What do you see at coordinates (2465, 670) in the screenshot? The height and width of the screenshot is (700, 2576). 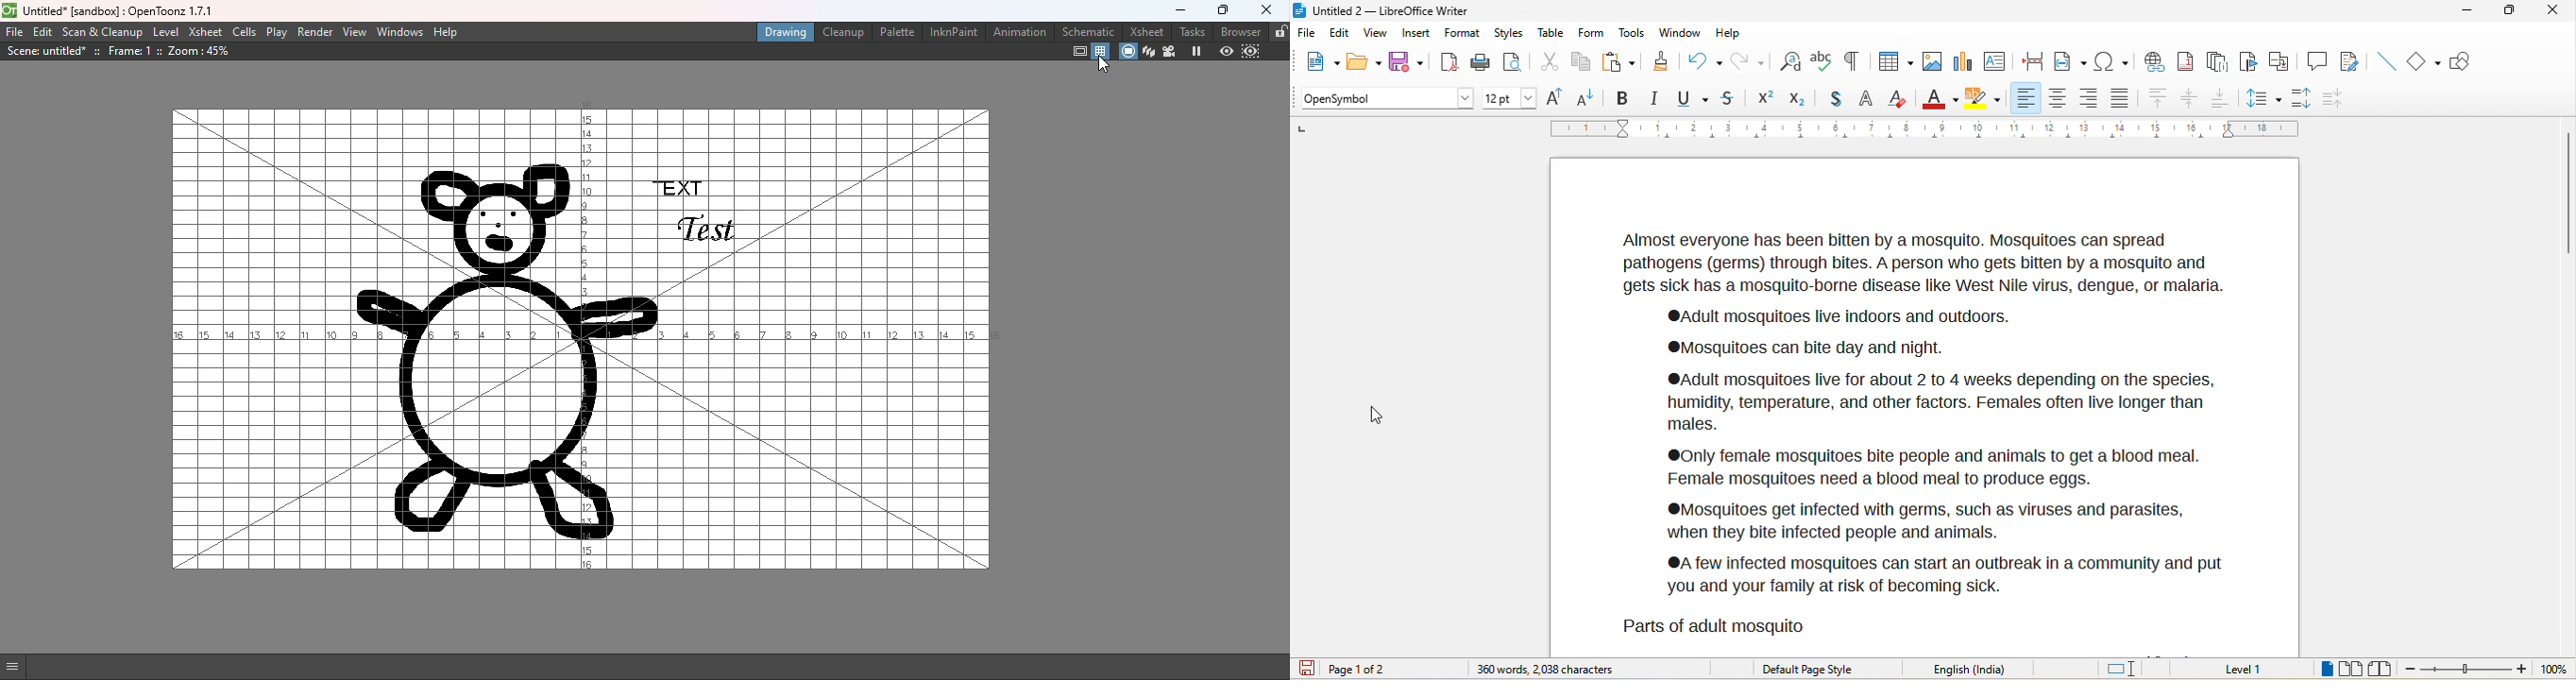 I see `zoom` at bounding box center [2465, 670].